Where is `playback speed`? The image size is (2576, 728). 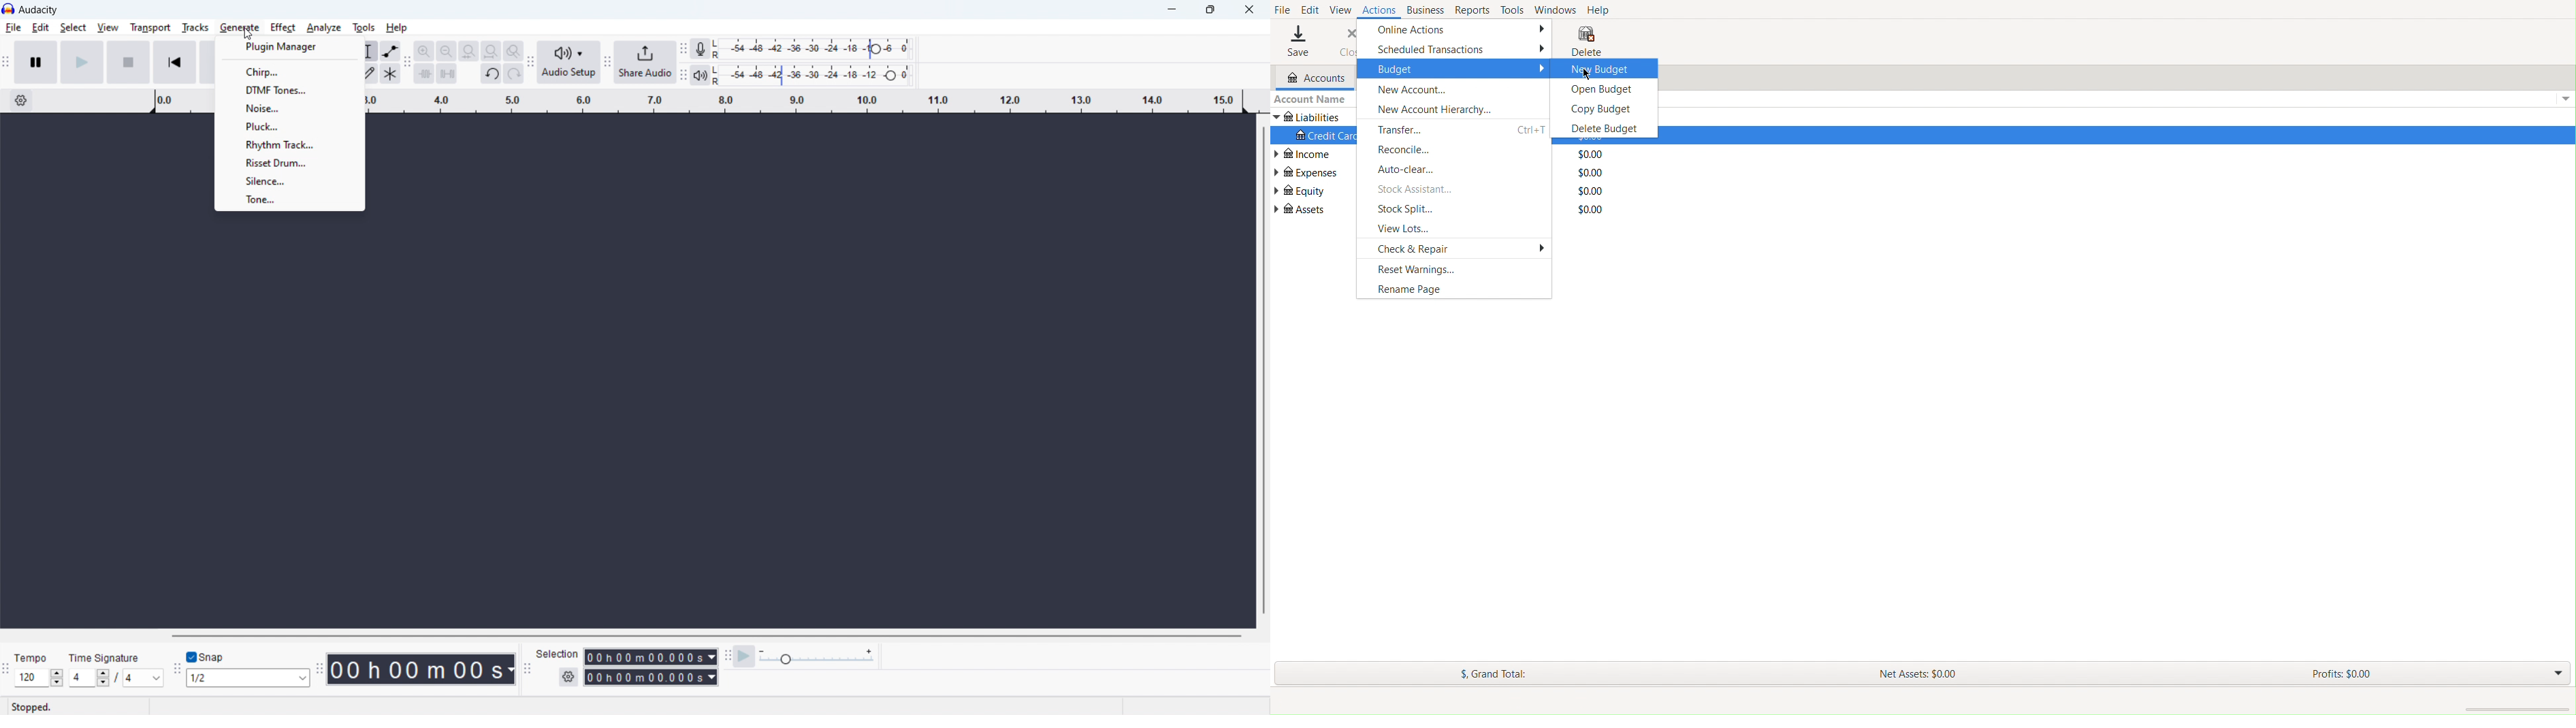 playback speed is located at coordinates (818, 657).